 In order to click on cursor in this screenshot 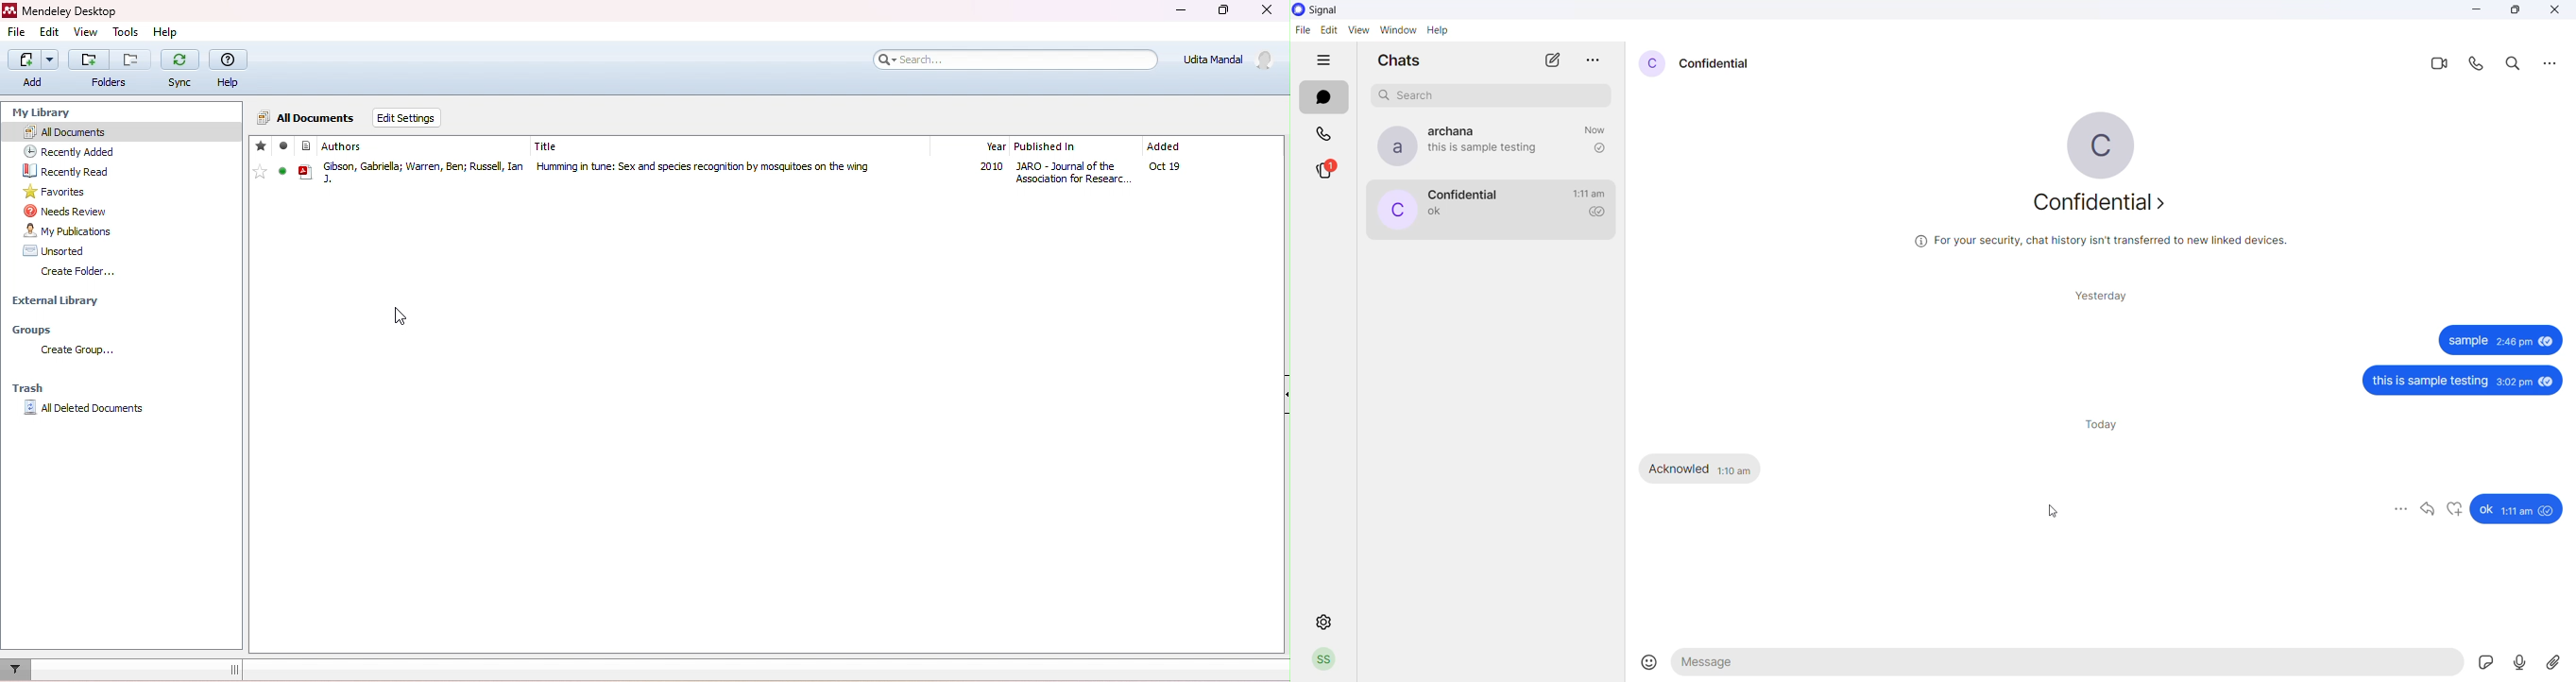, I will do `click(401, 316)`.